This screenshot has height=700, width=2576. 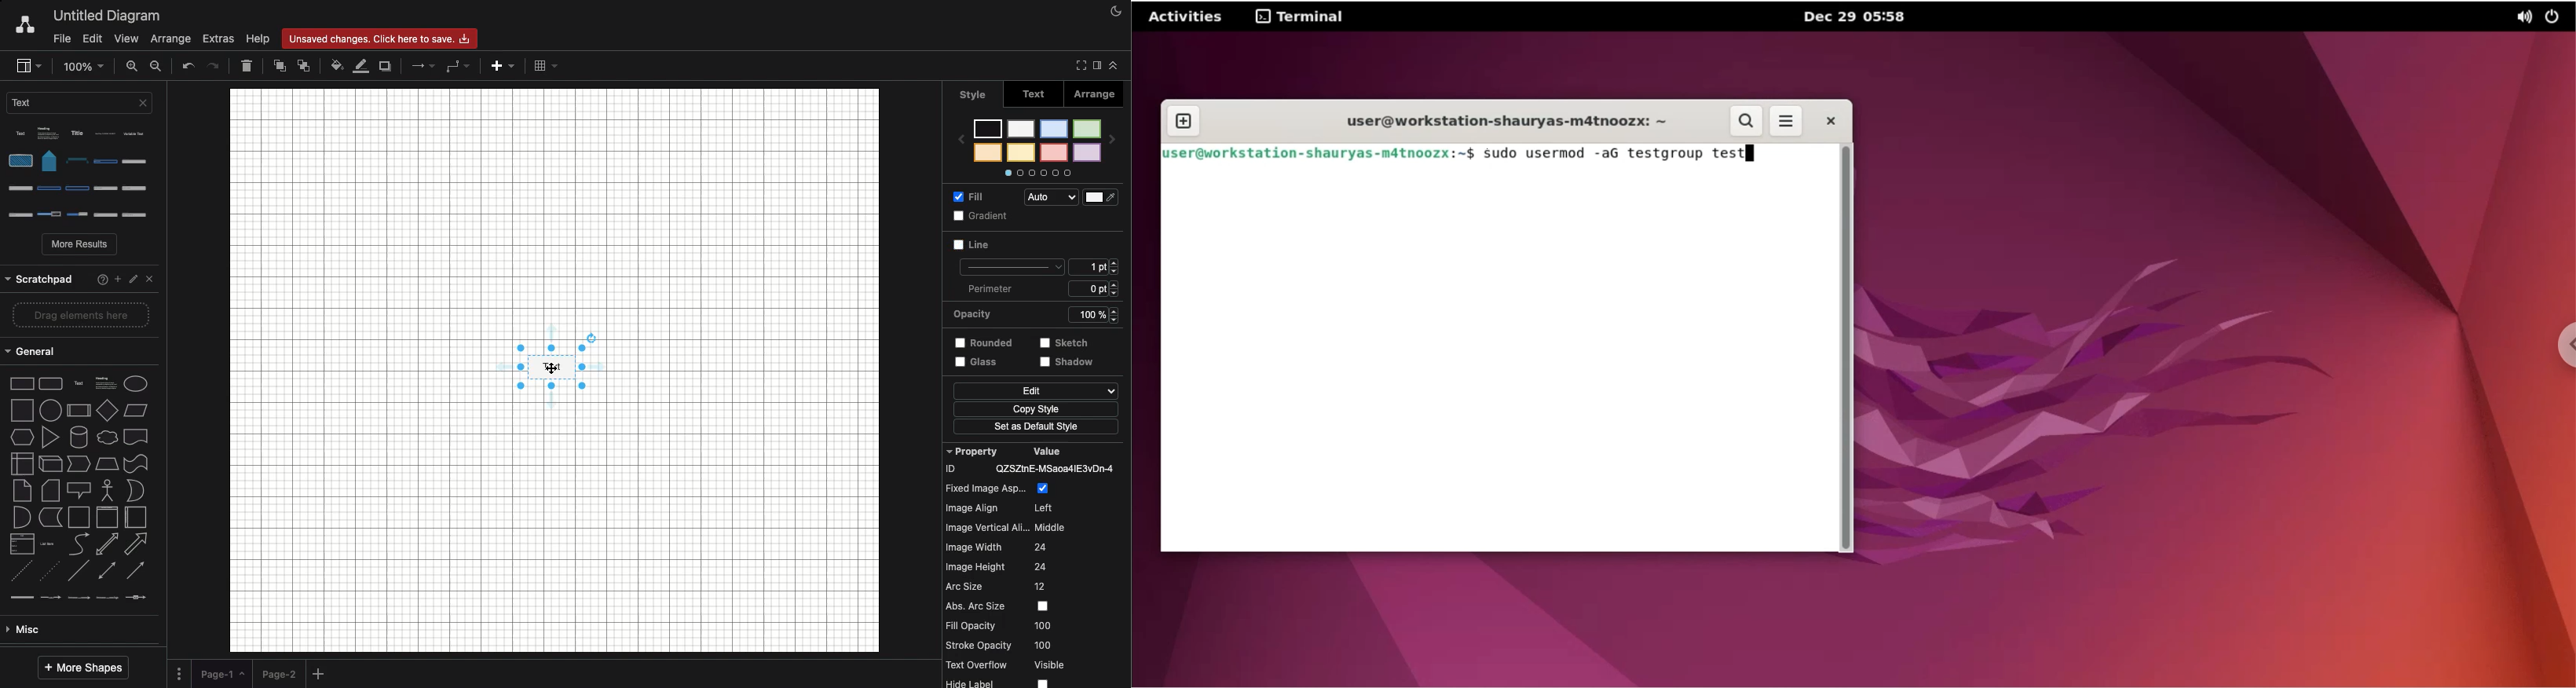 What do you see at coordinates (108, 16) in the screenshot?
I see `Untitled` at bounding box center [108, 16].